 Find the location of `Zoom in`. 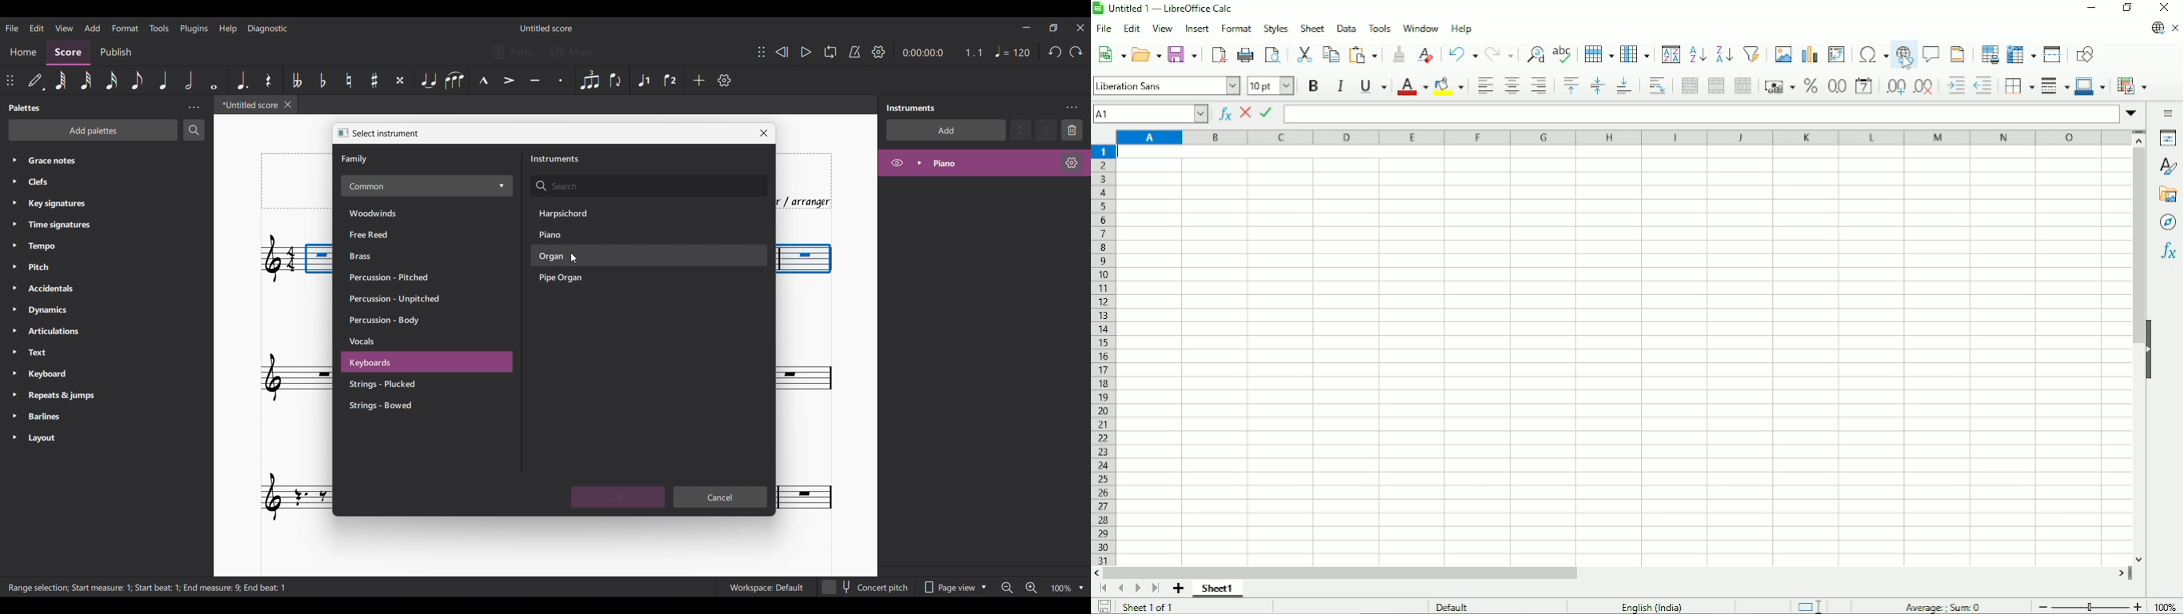

Zoom in is located at coordinates (1031, 588).